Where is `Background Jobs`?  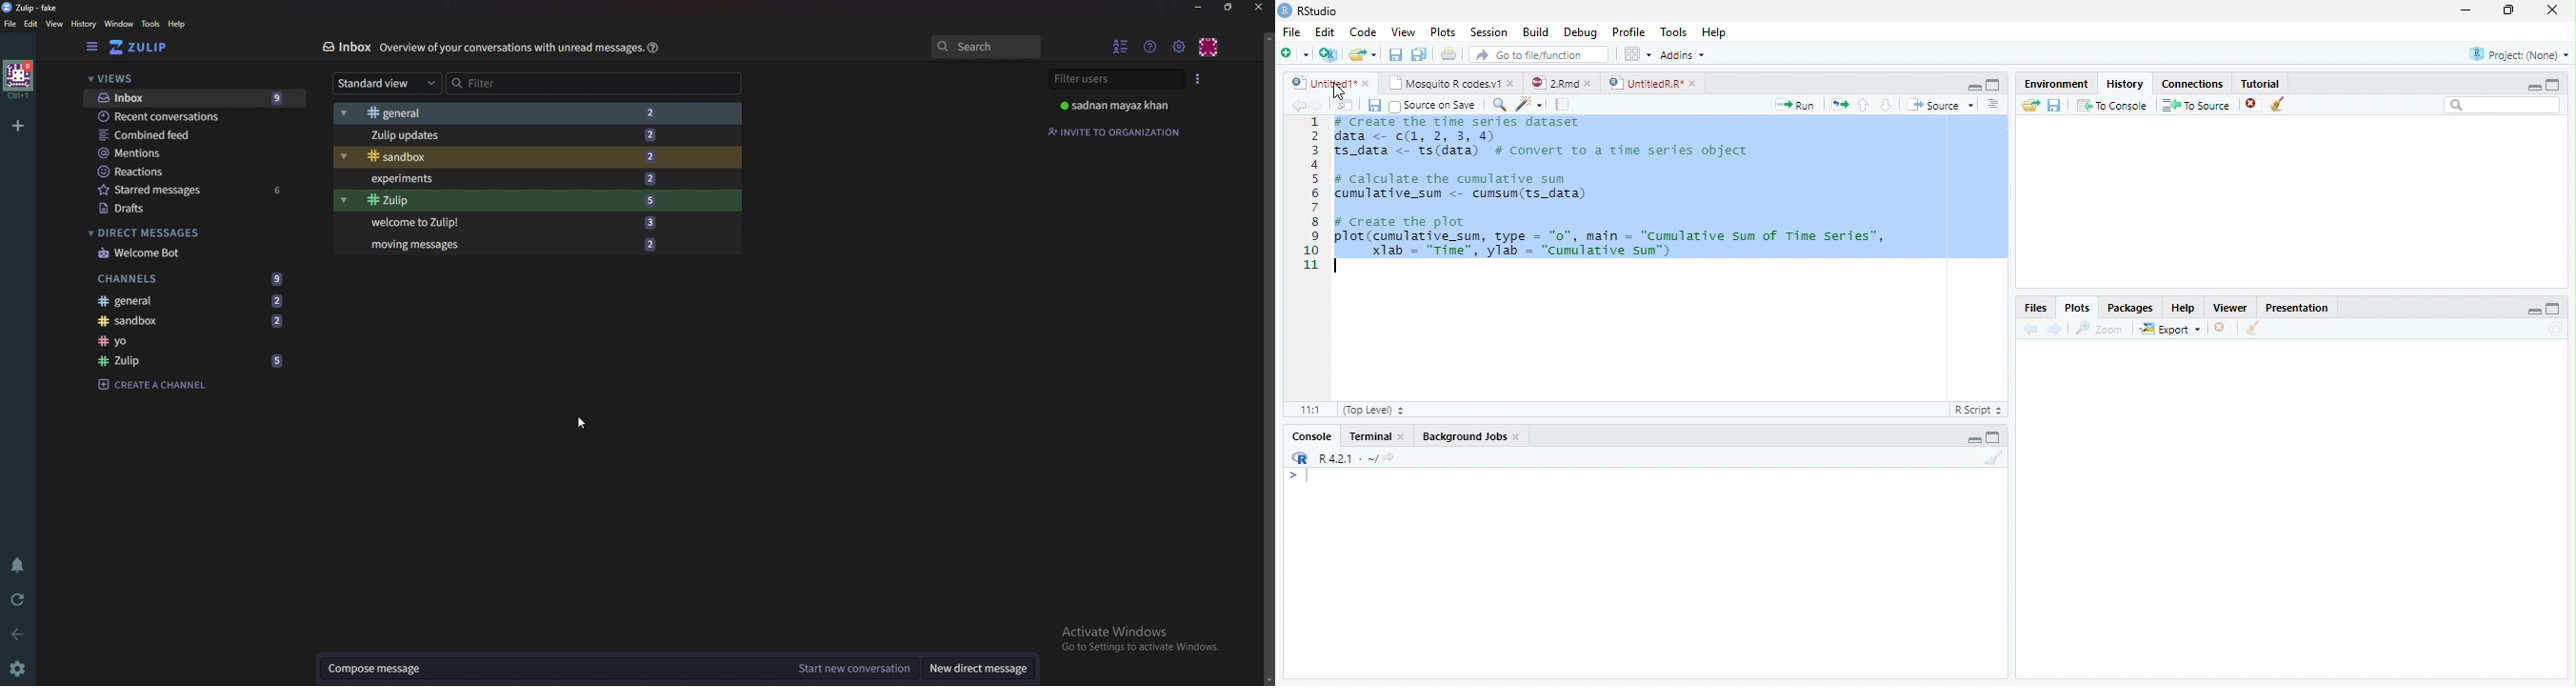
Background Jobs is located at coordinates (1472, 435).